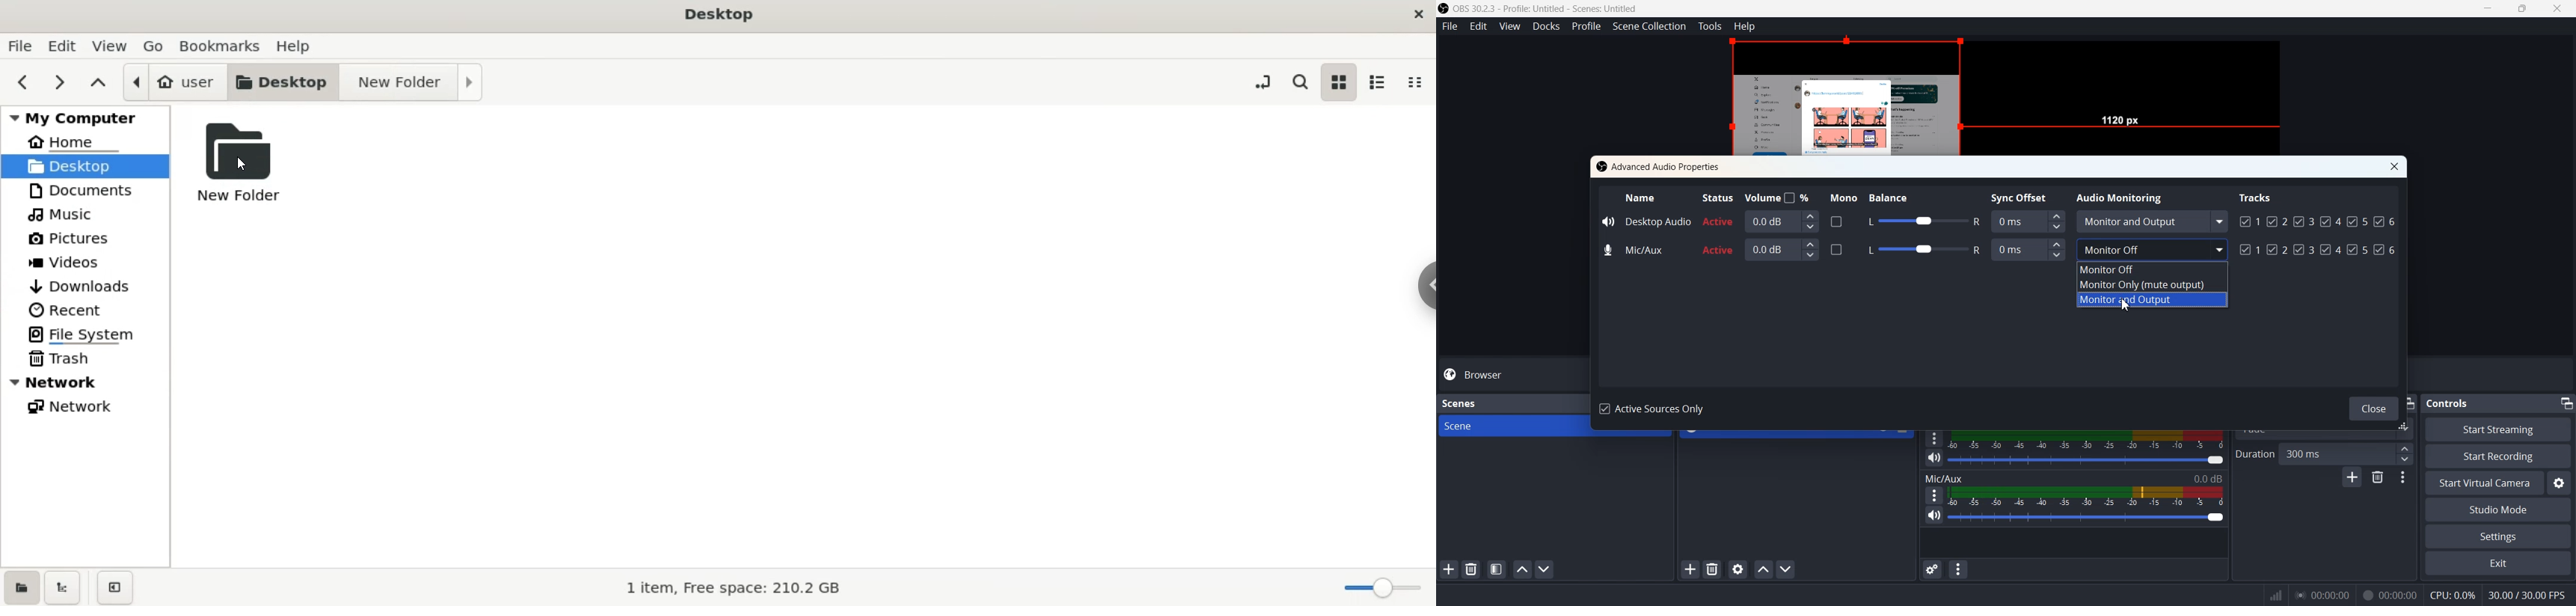 The width and height of the screenshot is (2576, 616). I want to click on Help, so click(1745, 26).